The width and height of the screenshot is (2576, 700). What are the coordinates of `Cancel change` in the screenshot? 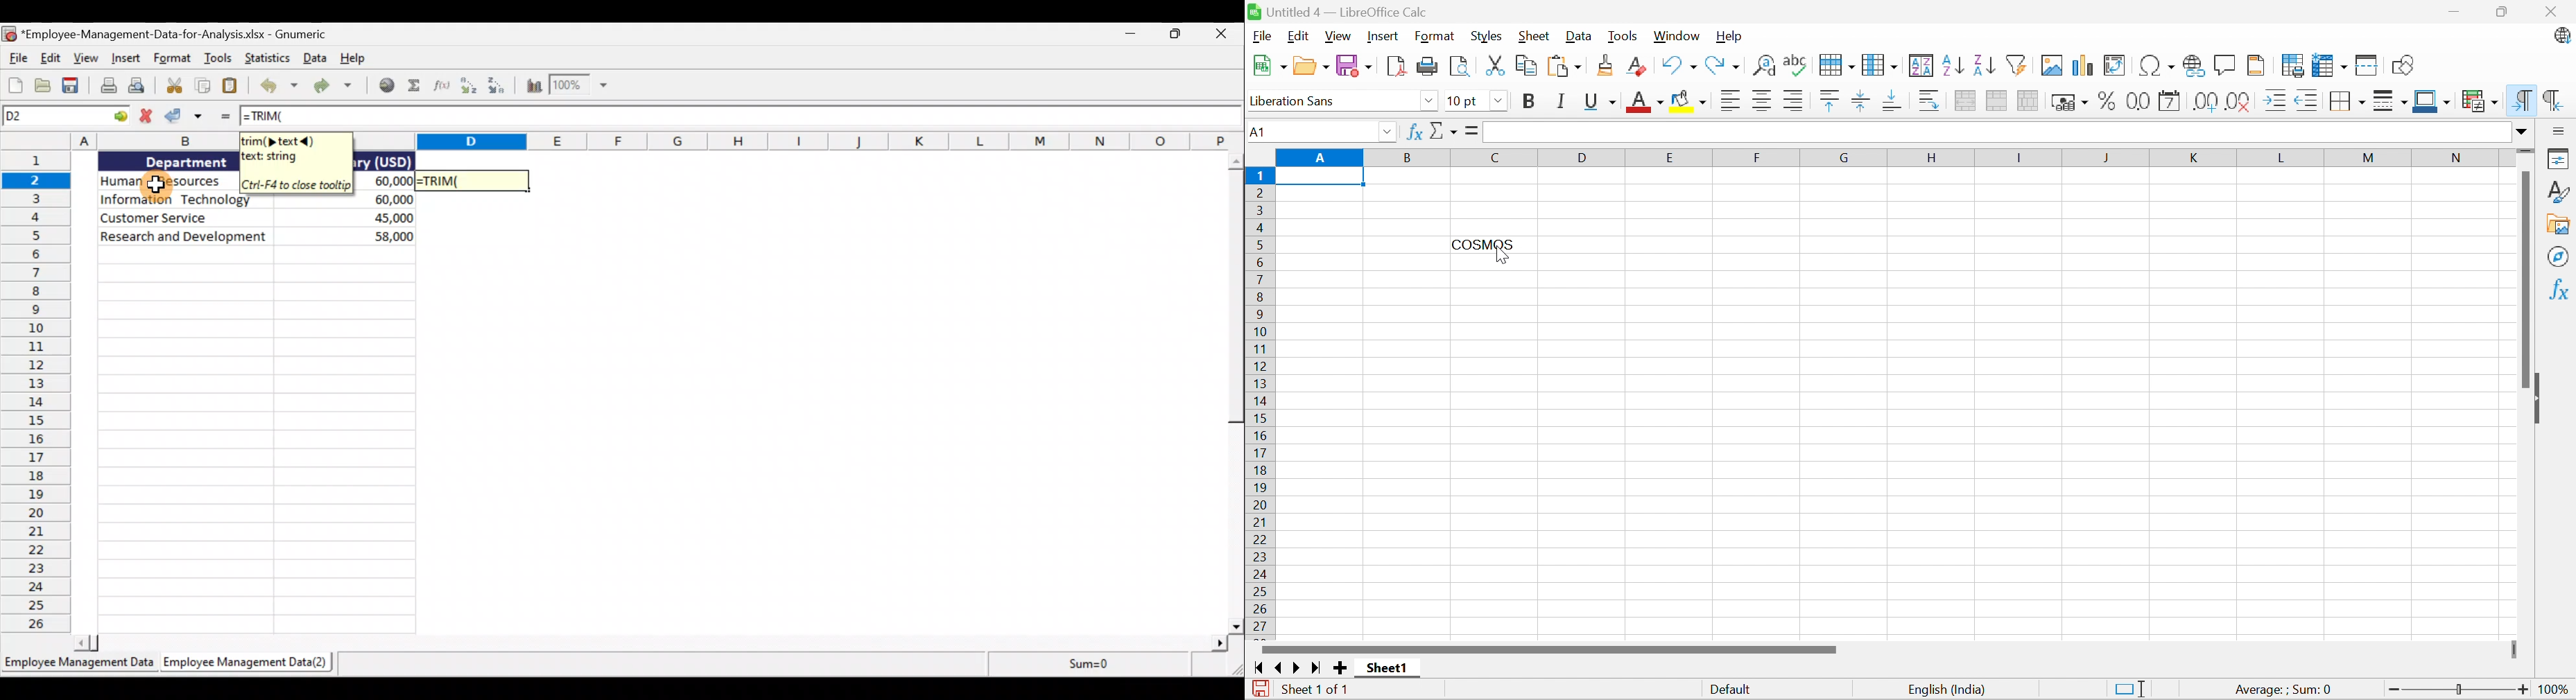 It's located at (150, 115).